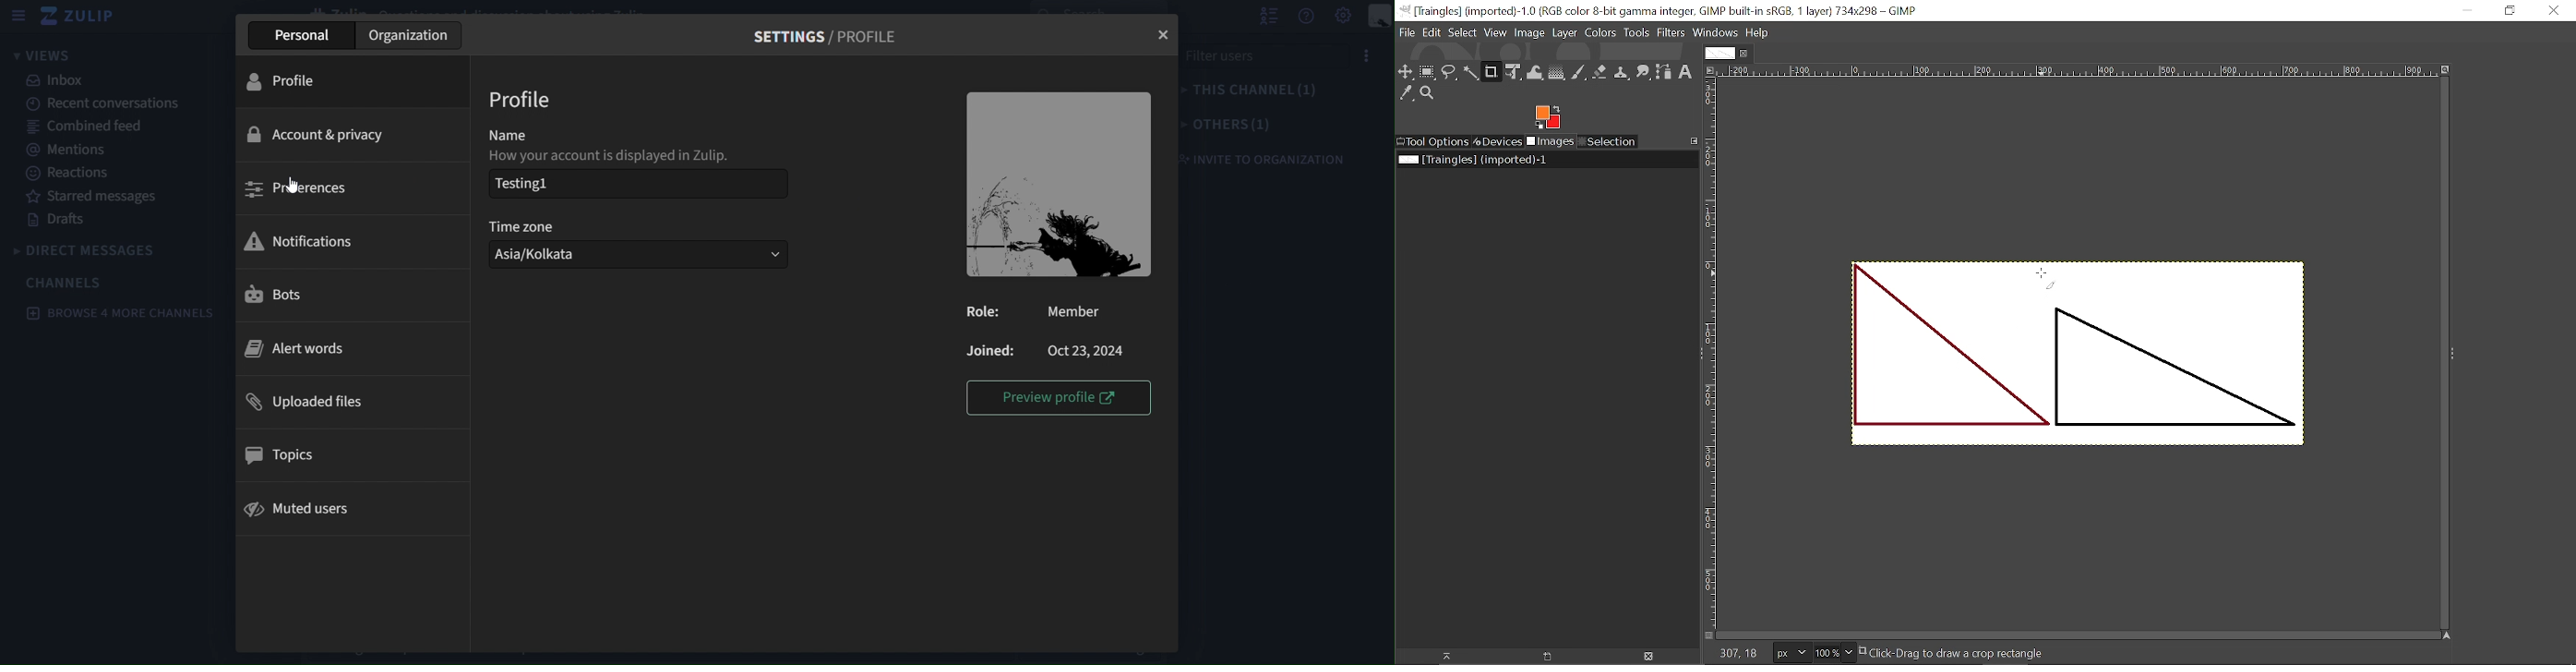 The image size is (2576, 672). Describe the element at coordinates (120, 312) in the screenshot. I see `browse 4 more channels` at that location.